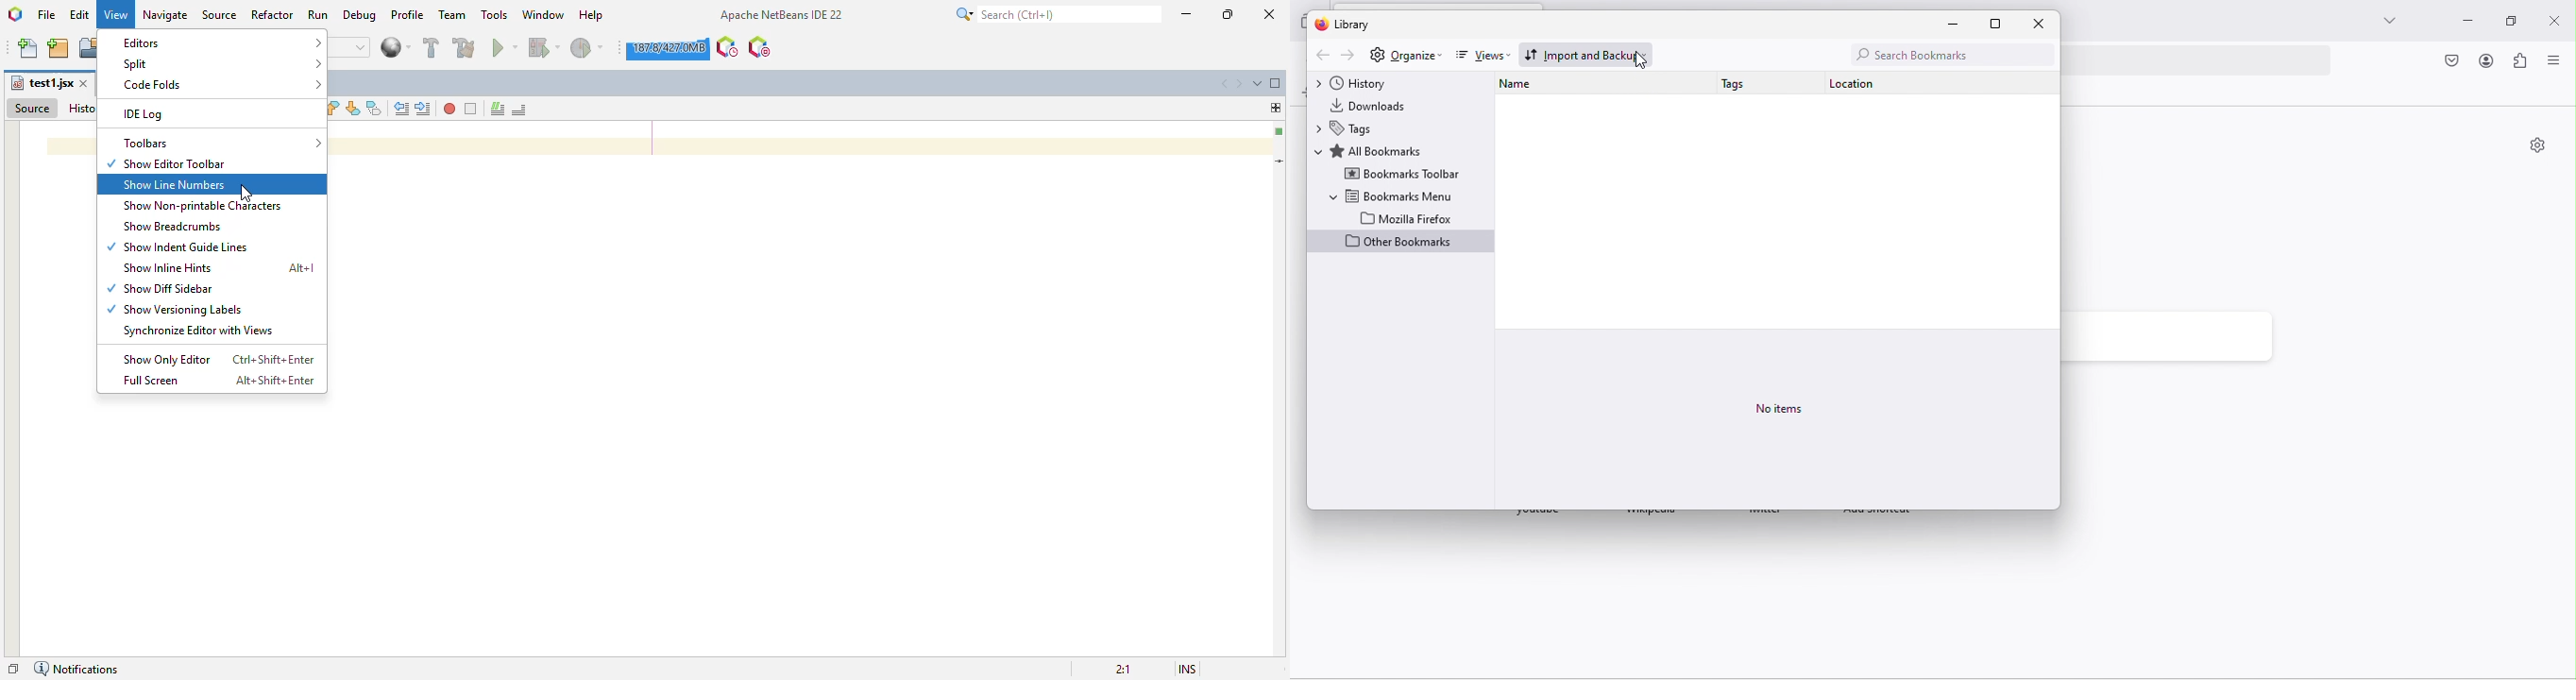  I want to click on show versioning labels, so click(176, 310).